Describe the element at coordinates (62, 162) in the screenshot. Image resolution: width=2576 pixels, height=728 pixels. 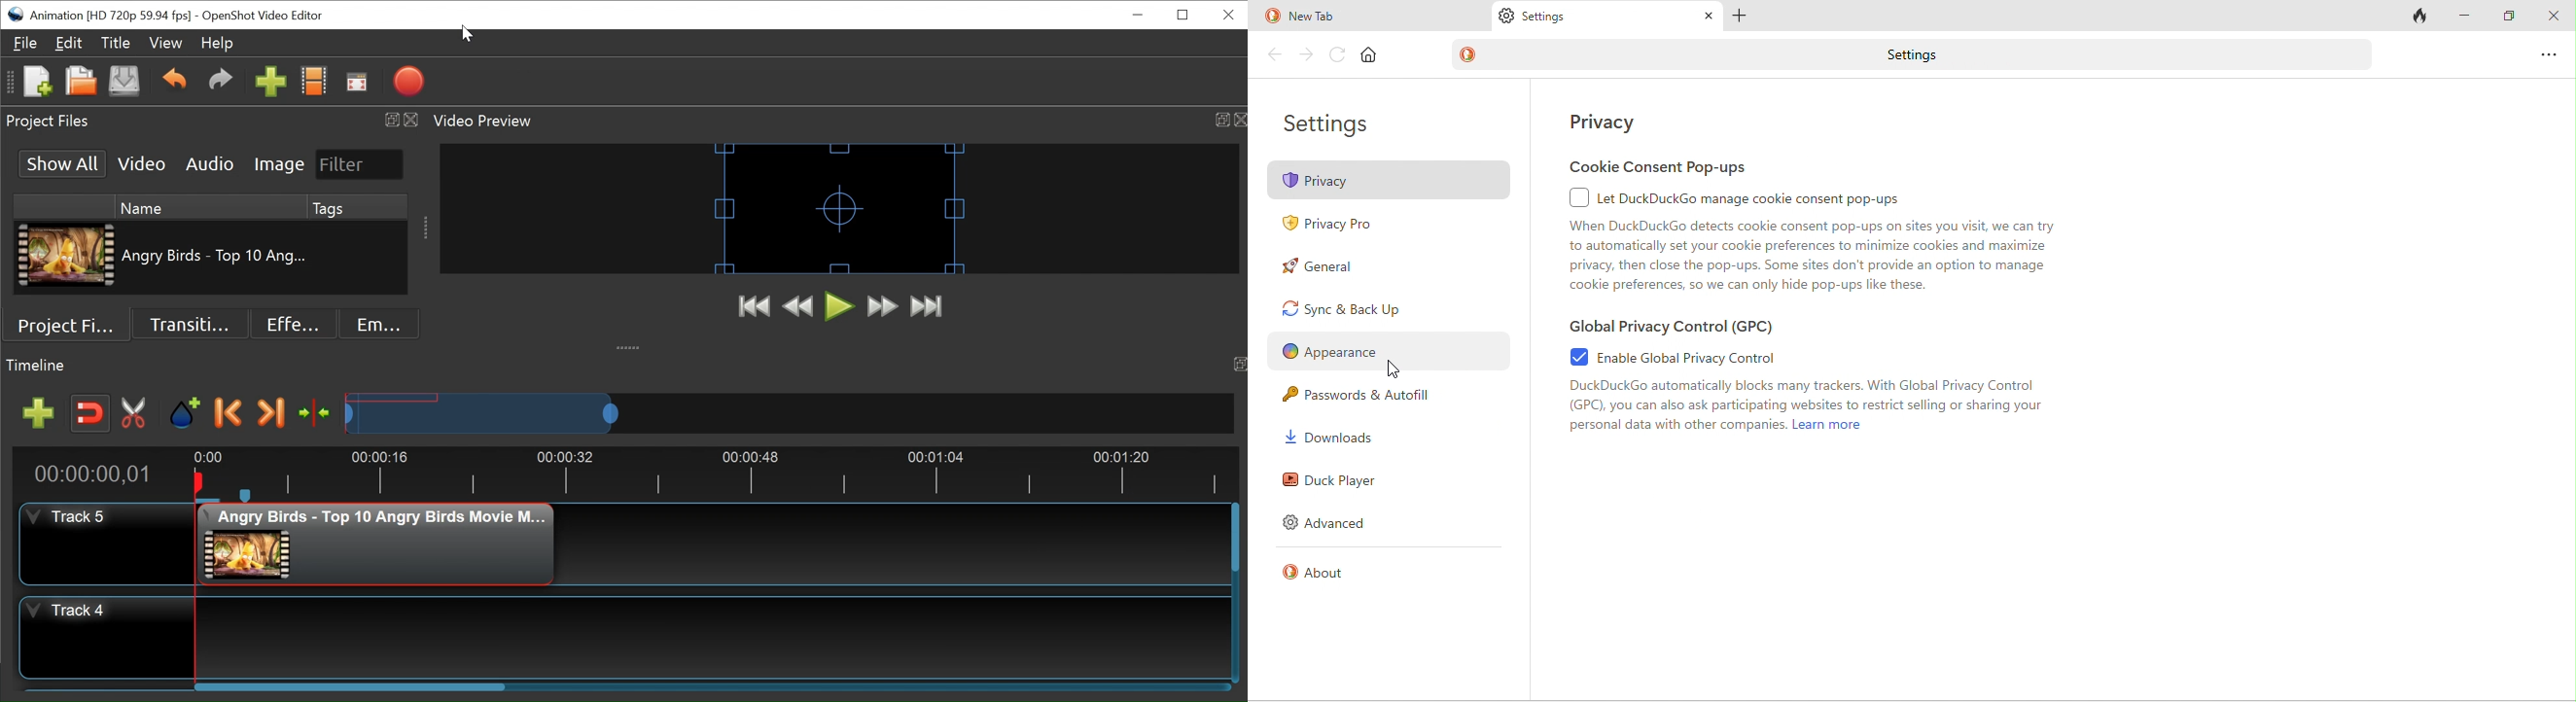
I see `Show All` at that location.